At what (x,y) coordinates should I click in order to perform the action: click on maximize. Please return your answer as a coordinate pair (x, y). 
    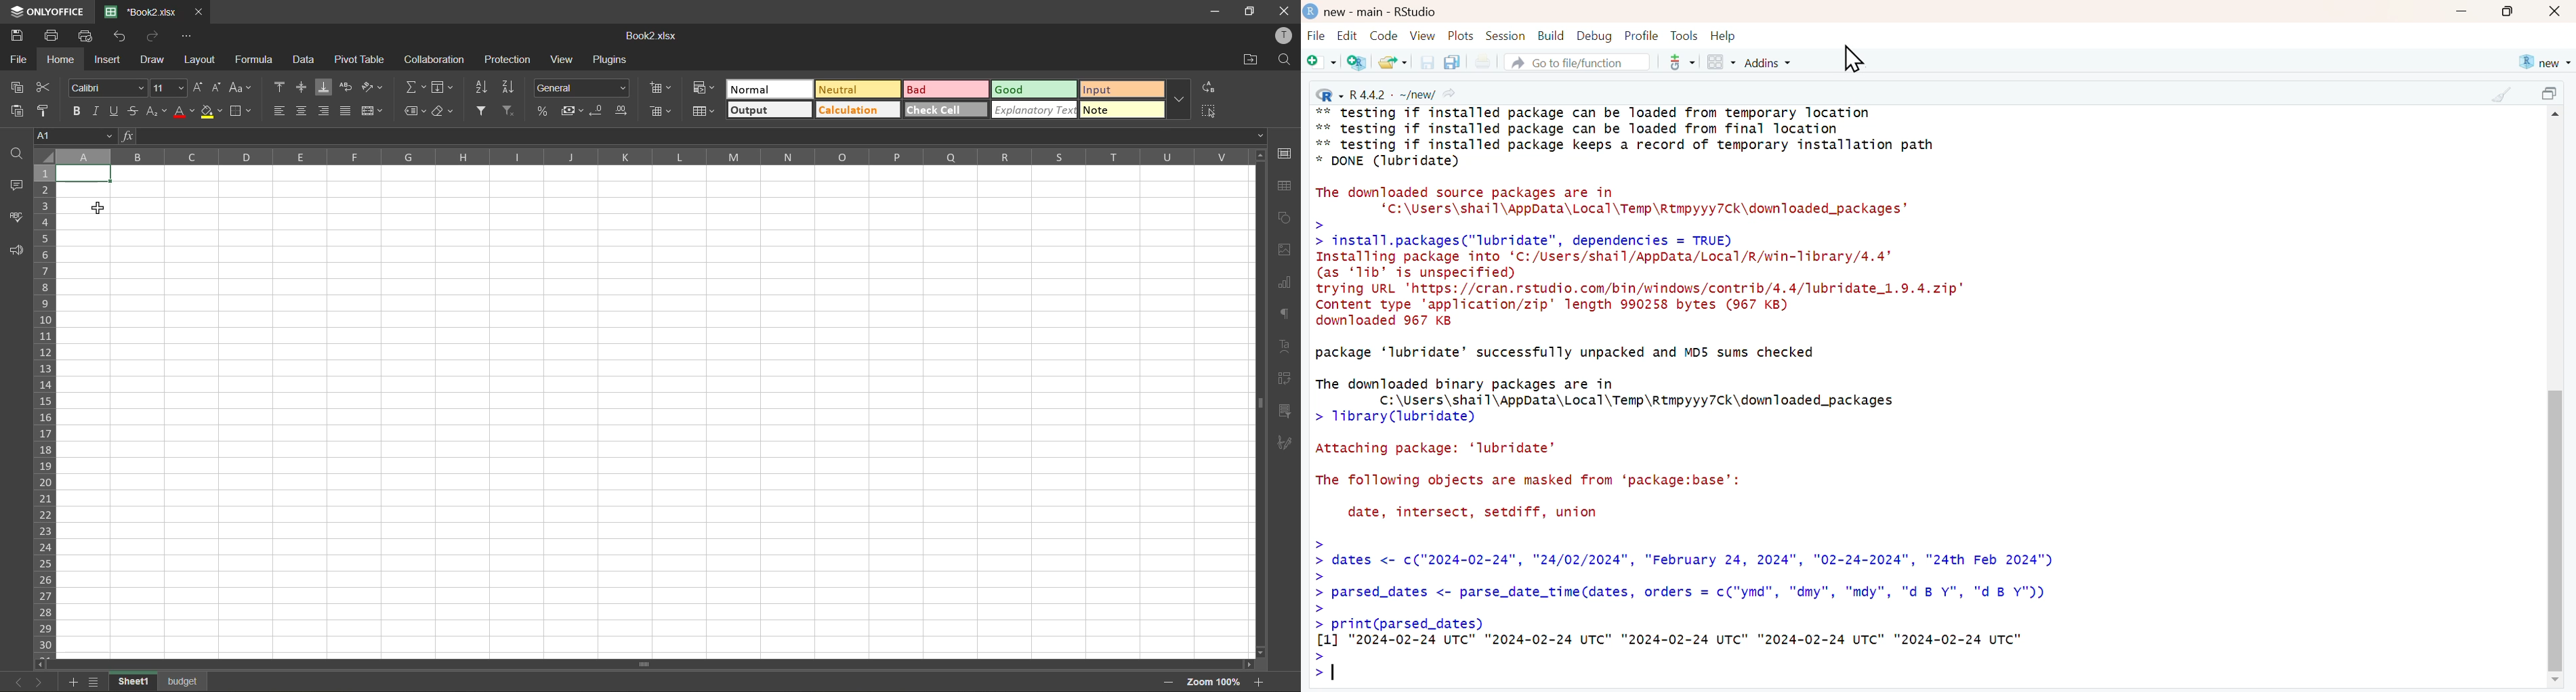
    Looking at the image, I should click on (1249, 12).